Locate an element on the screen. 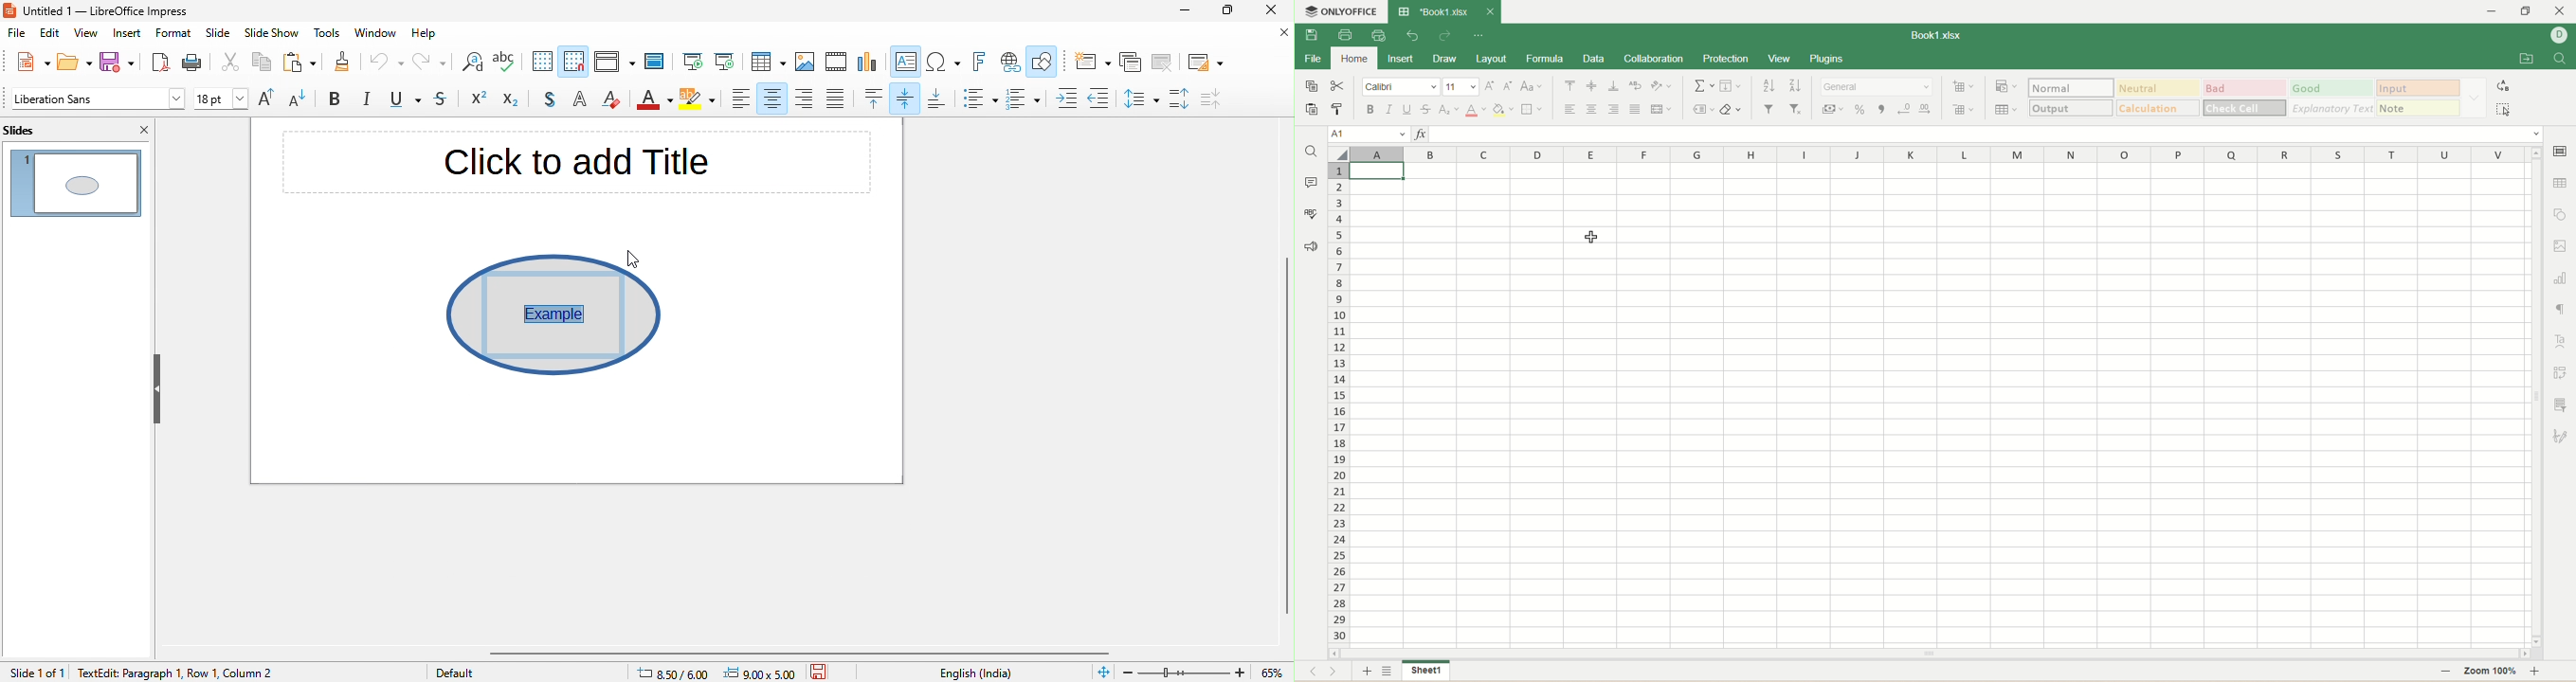 Image resolution: width=2576 pixels, height=700 pixels. zoom out is located at coordinates (2447, 672).